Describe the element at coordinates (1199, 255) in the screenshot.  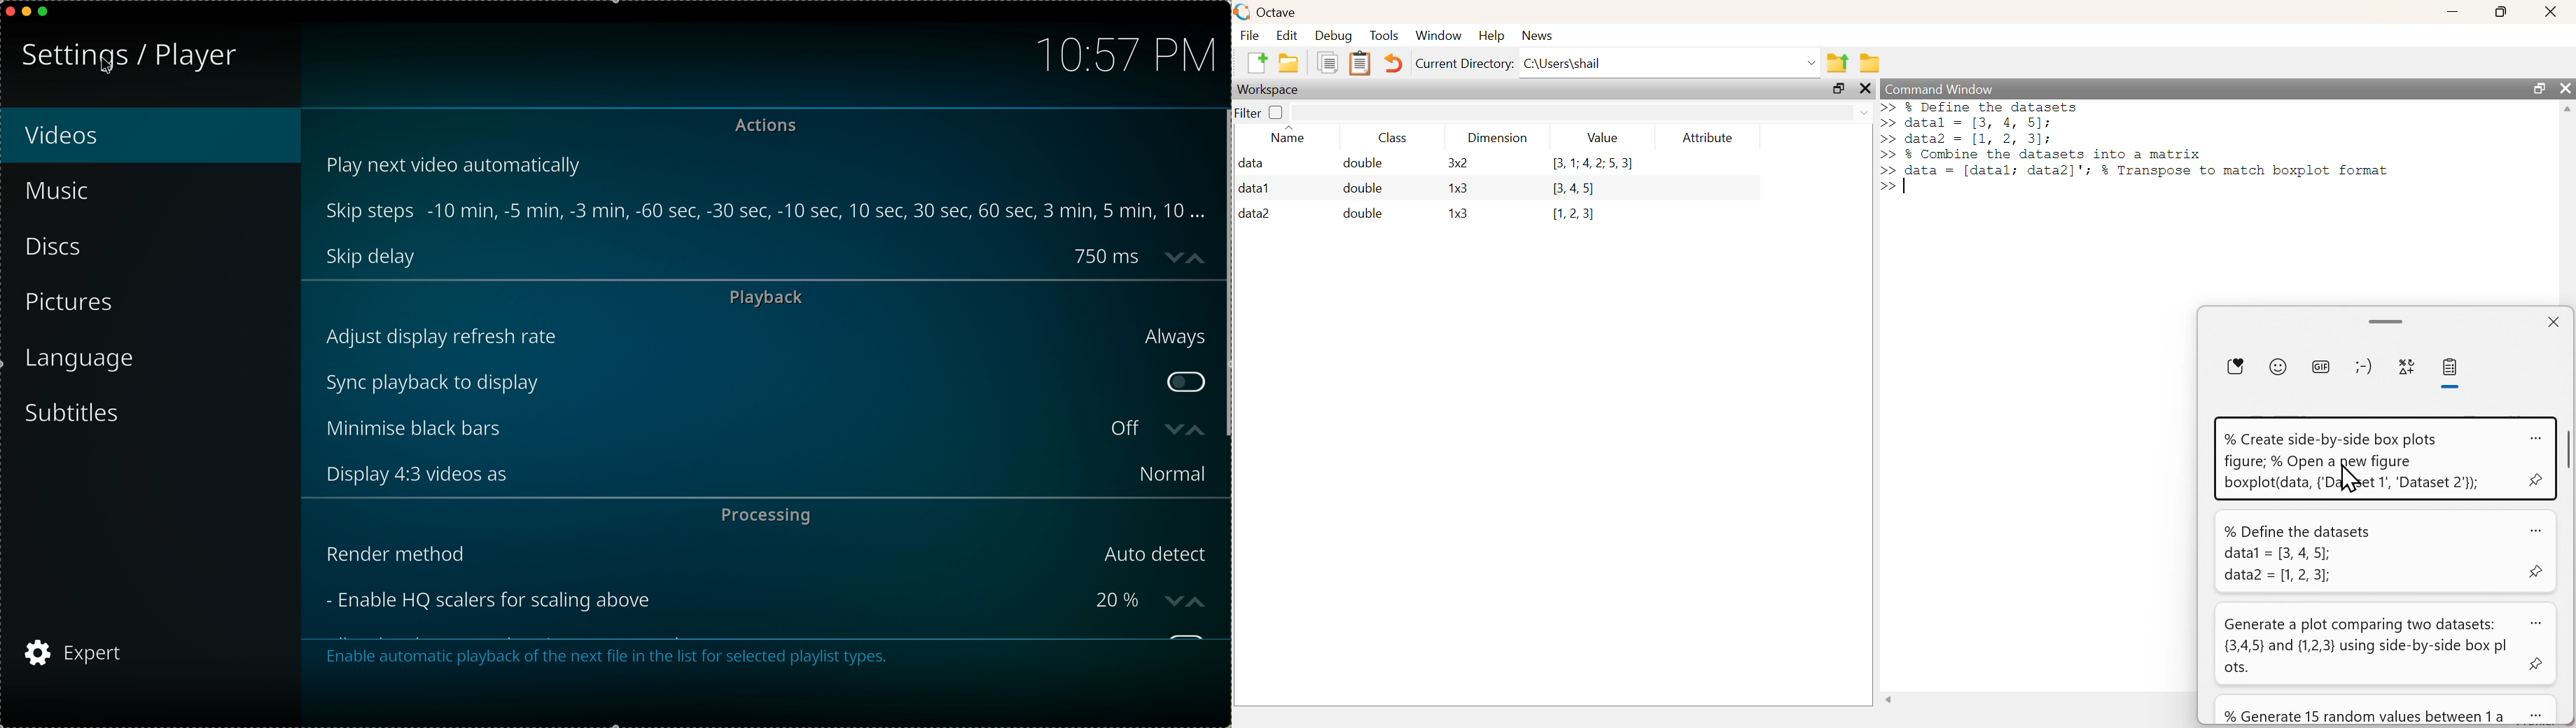
I see `increase value` at that location.